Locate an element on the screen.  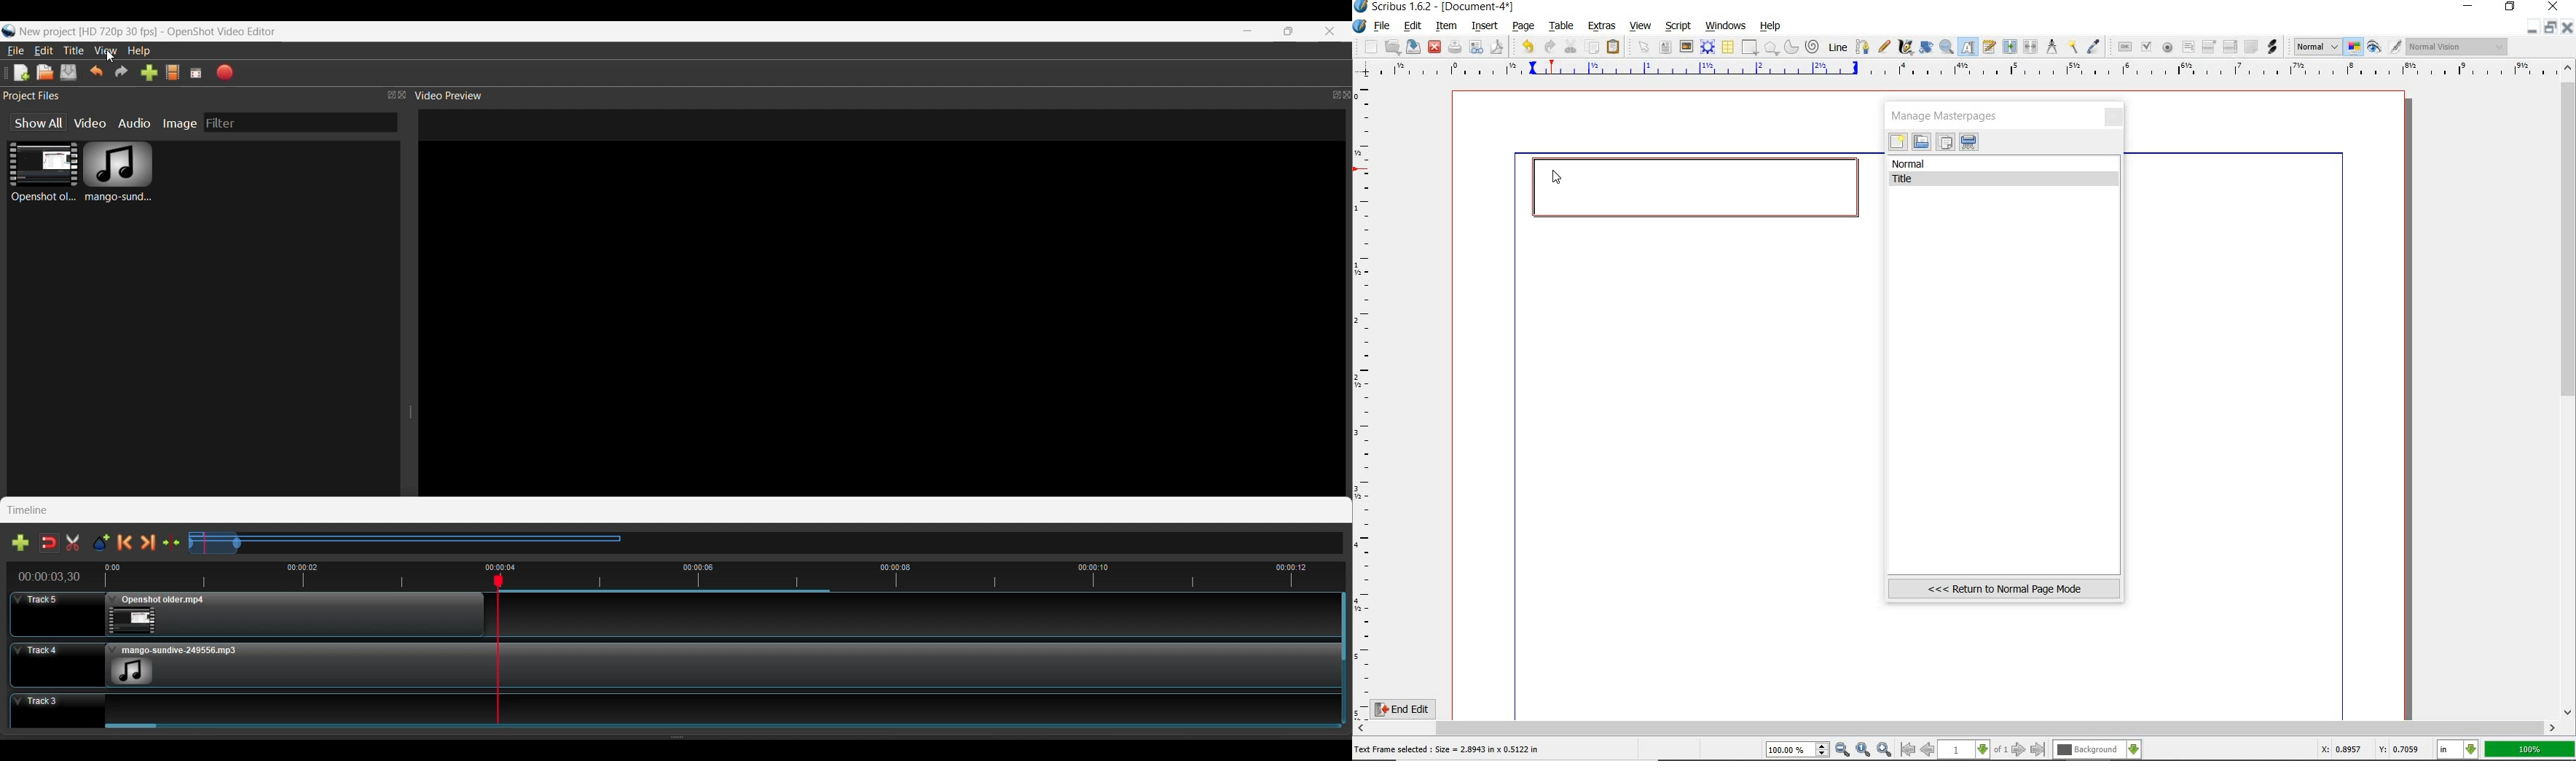
insert is located at coordinates (1484, 26).